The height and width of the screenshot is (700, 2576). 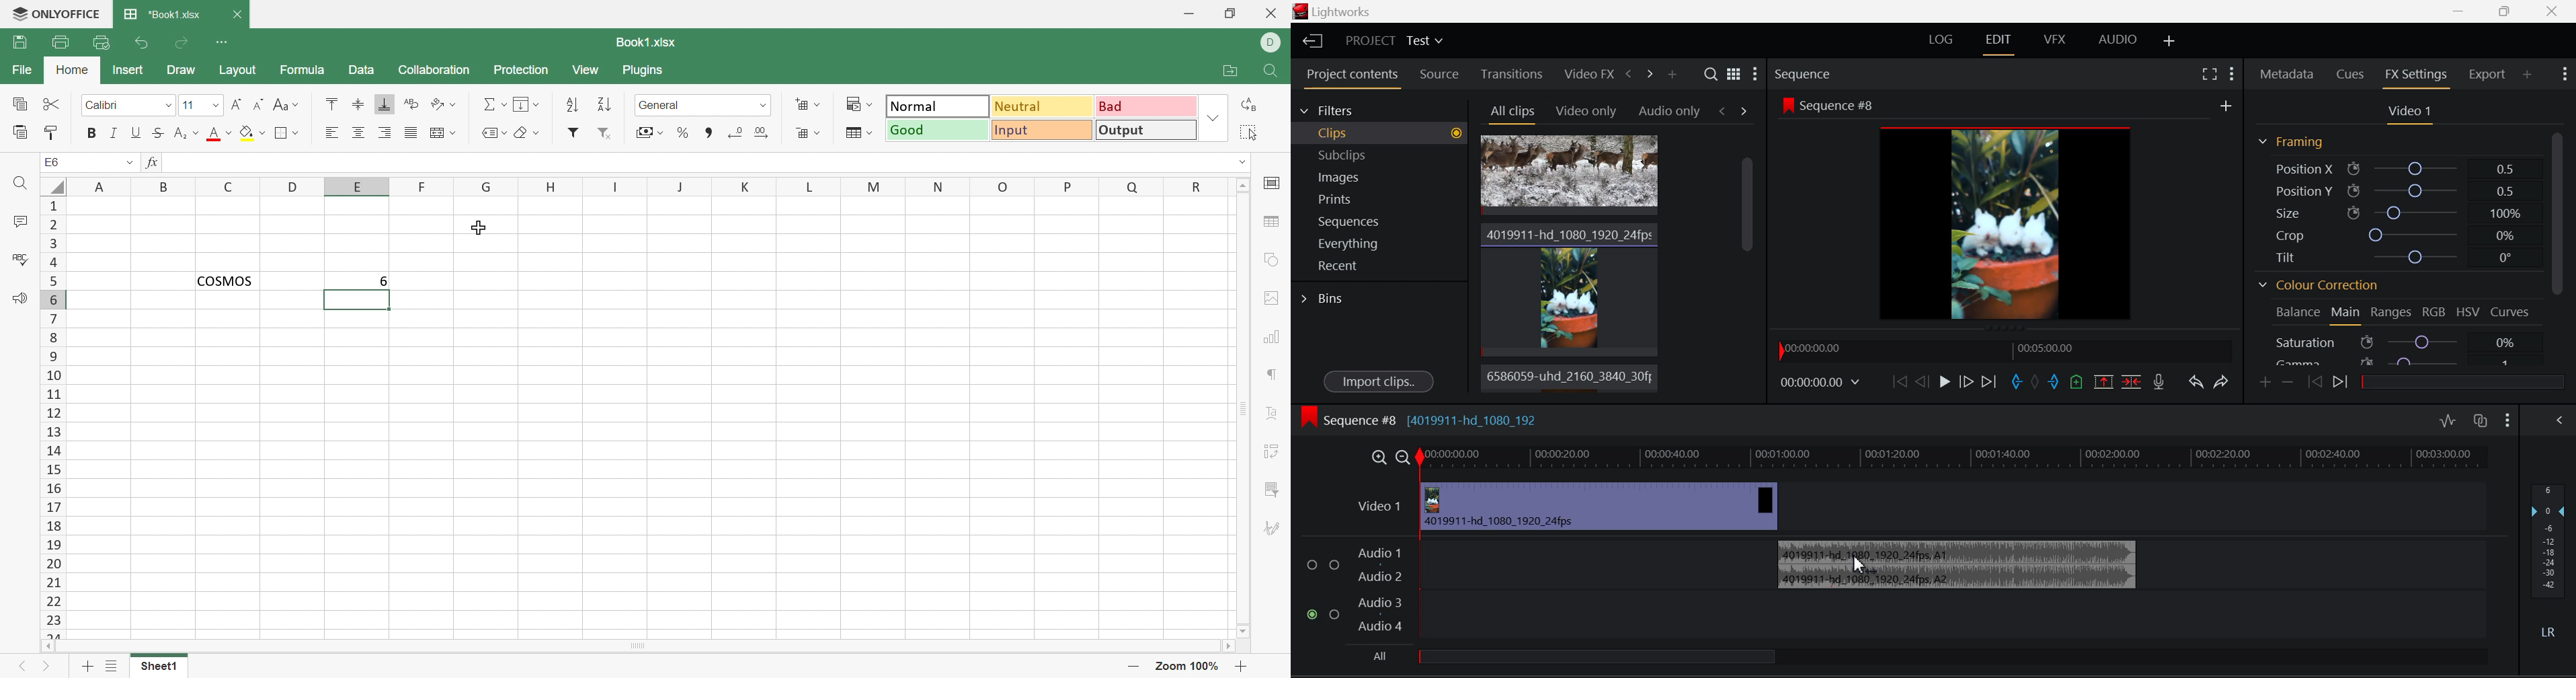 What do you see at coordinates (91, 133) in the screenshot?
I see `Bold` at bounding box center [91, 133].